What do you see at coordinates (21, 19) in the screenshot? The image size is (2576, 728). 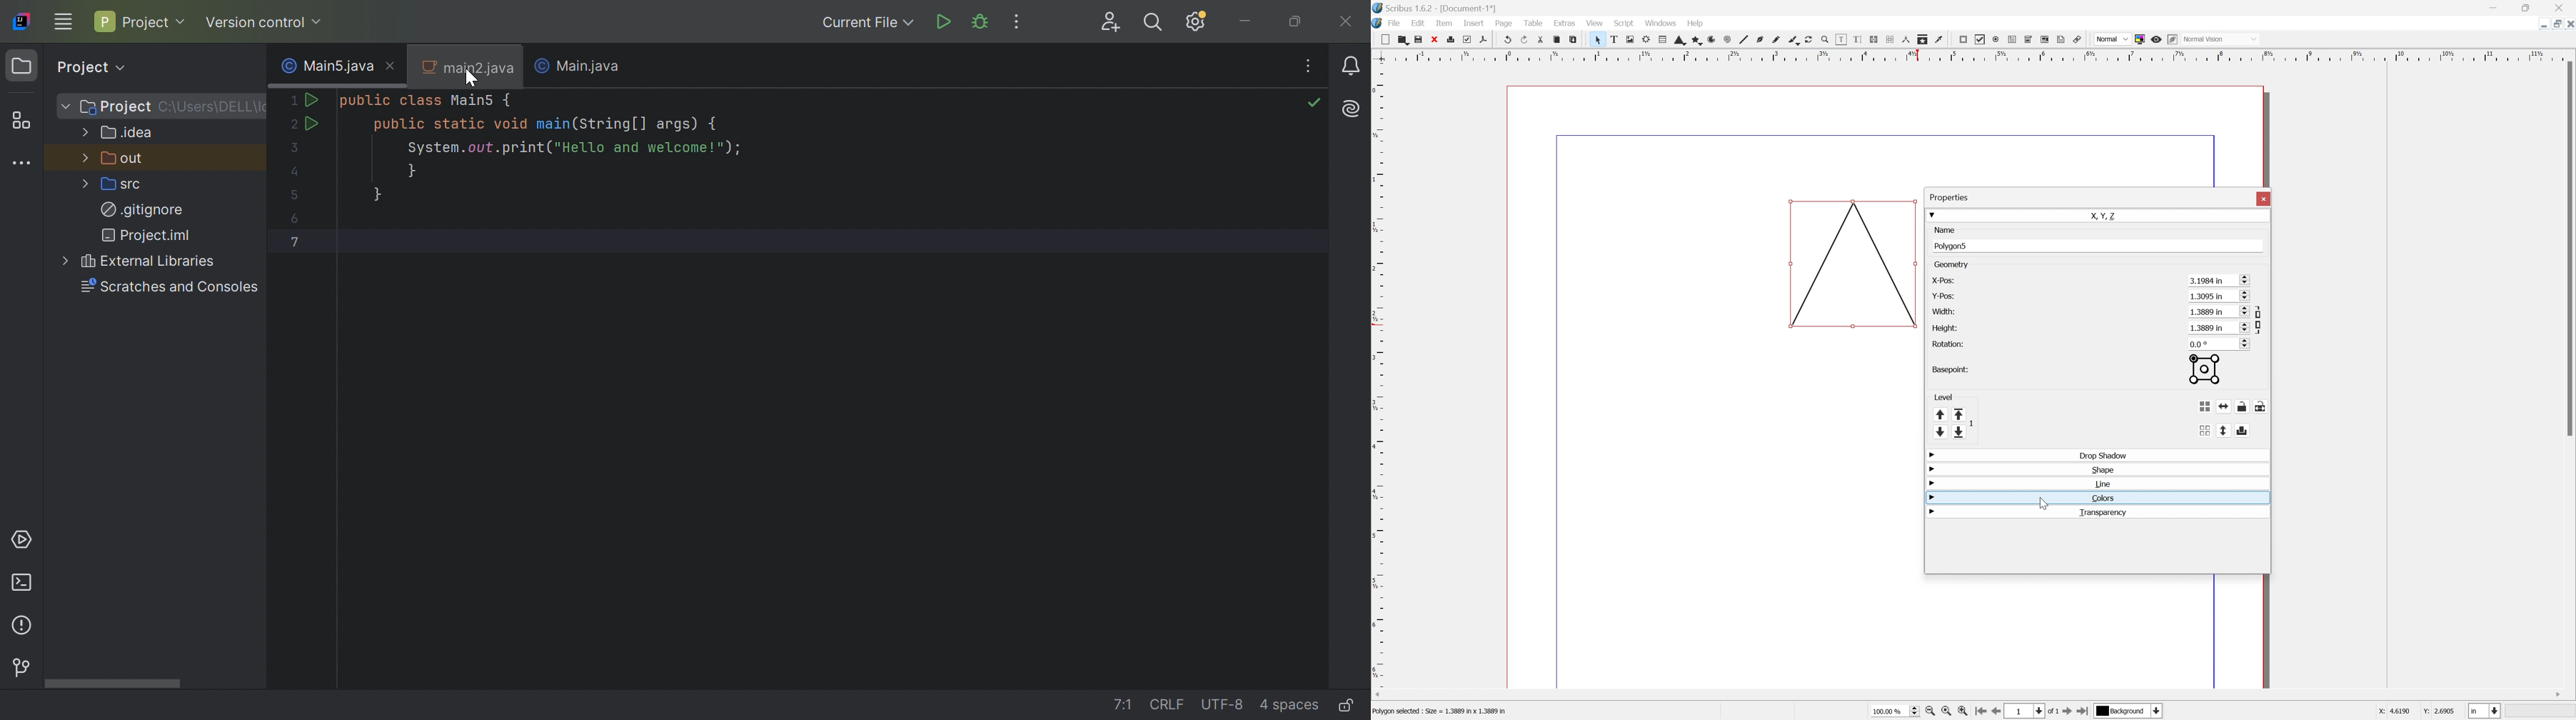 I see `IntelliJ IDEA icon` at bounding box center [21, 19].